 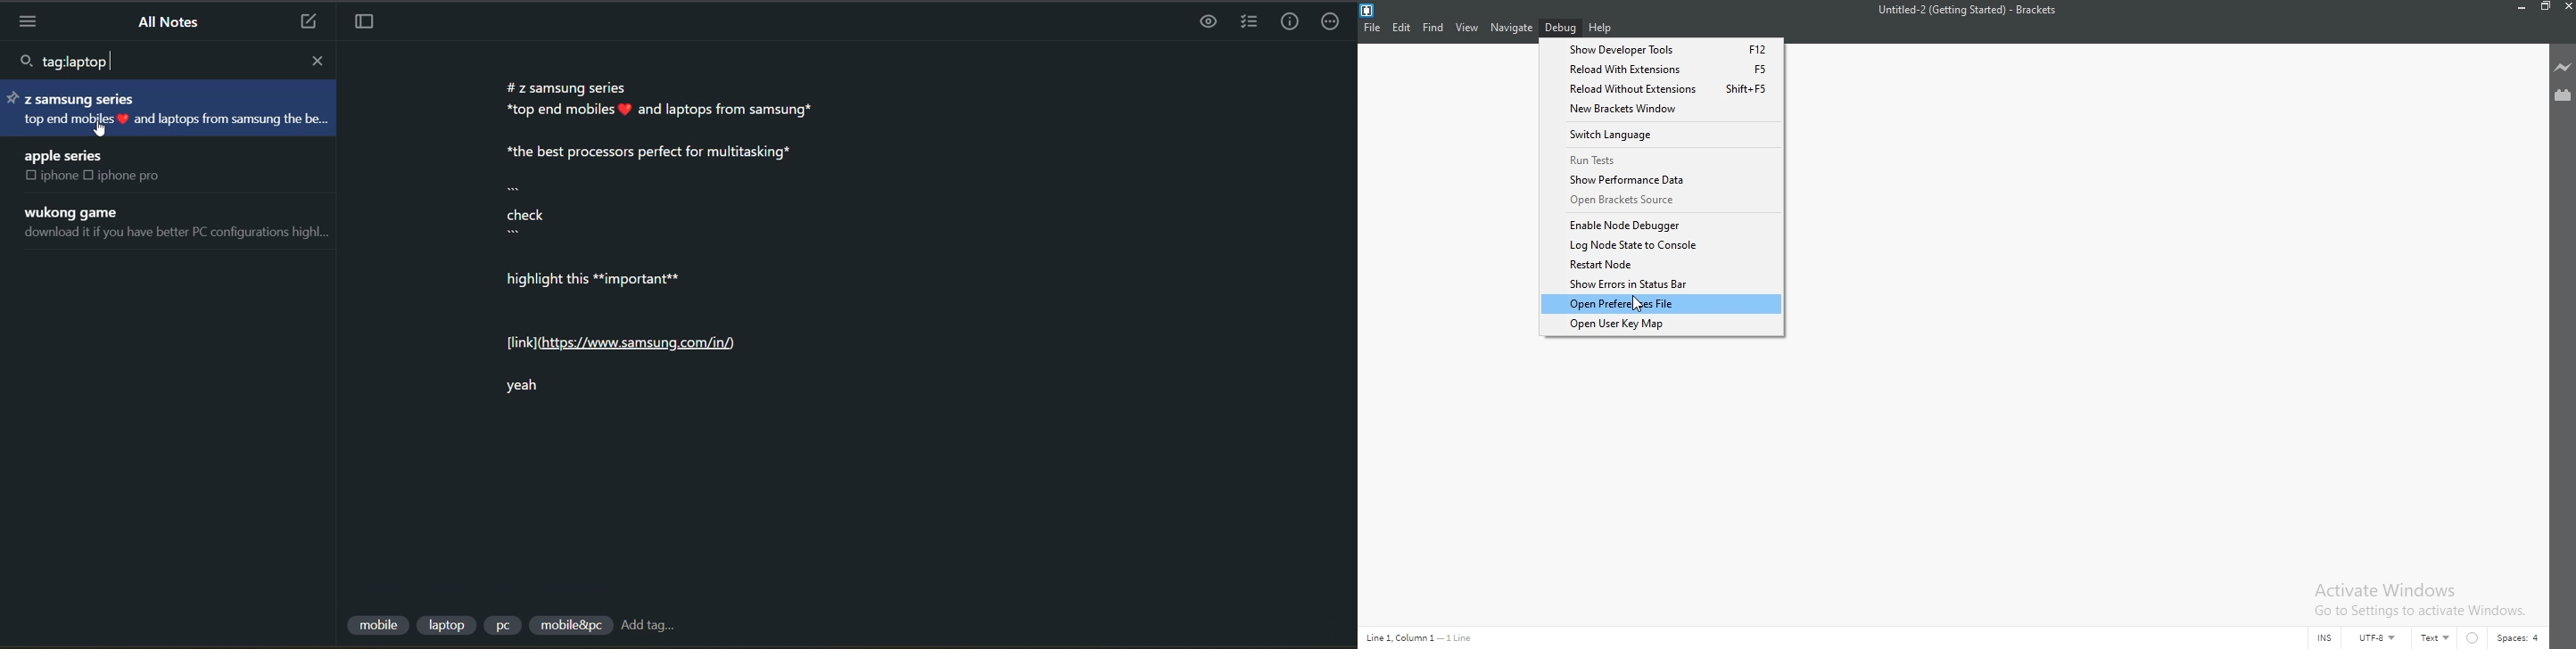 What do you see at coordinates (66, 62) in the screenshot?
I see `search tag/note` at bounding box center [66, 62].